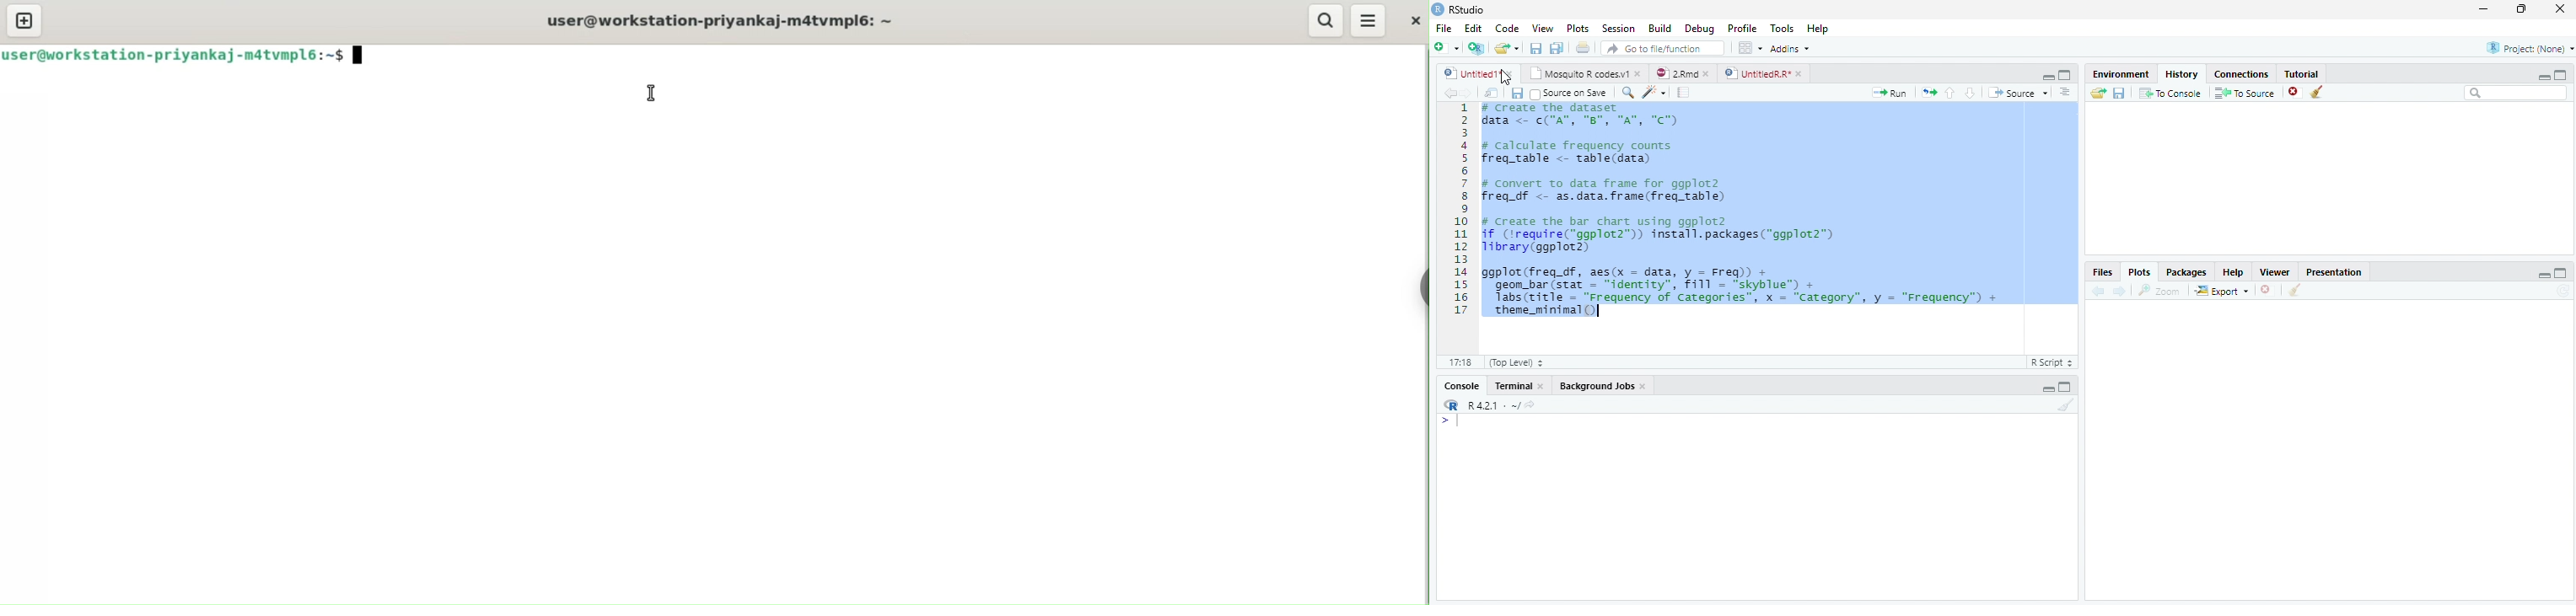 Image resolution: width=2576 pixels, height=616 pixels. Describe the element at coordinates (2121, 290) in the screenshot. I see `Next` at that location.